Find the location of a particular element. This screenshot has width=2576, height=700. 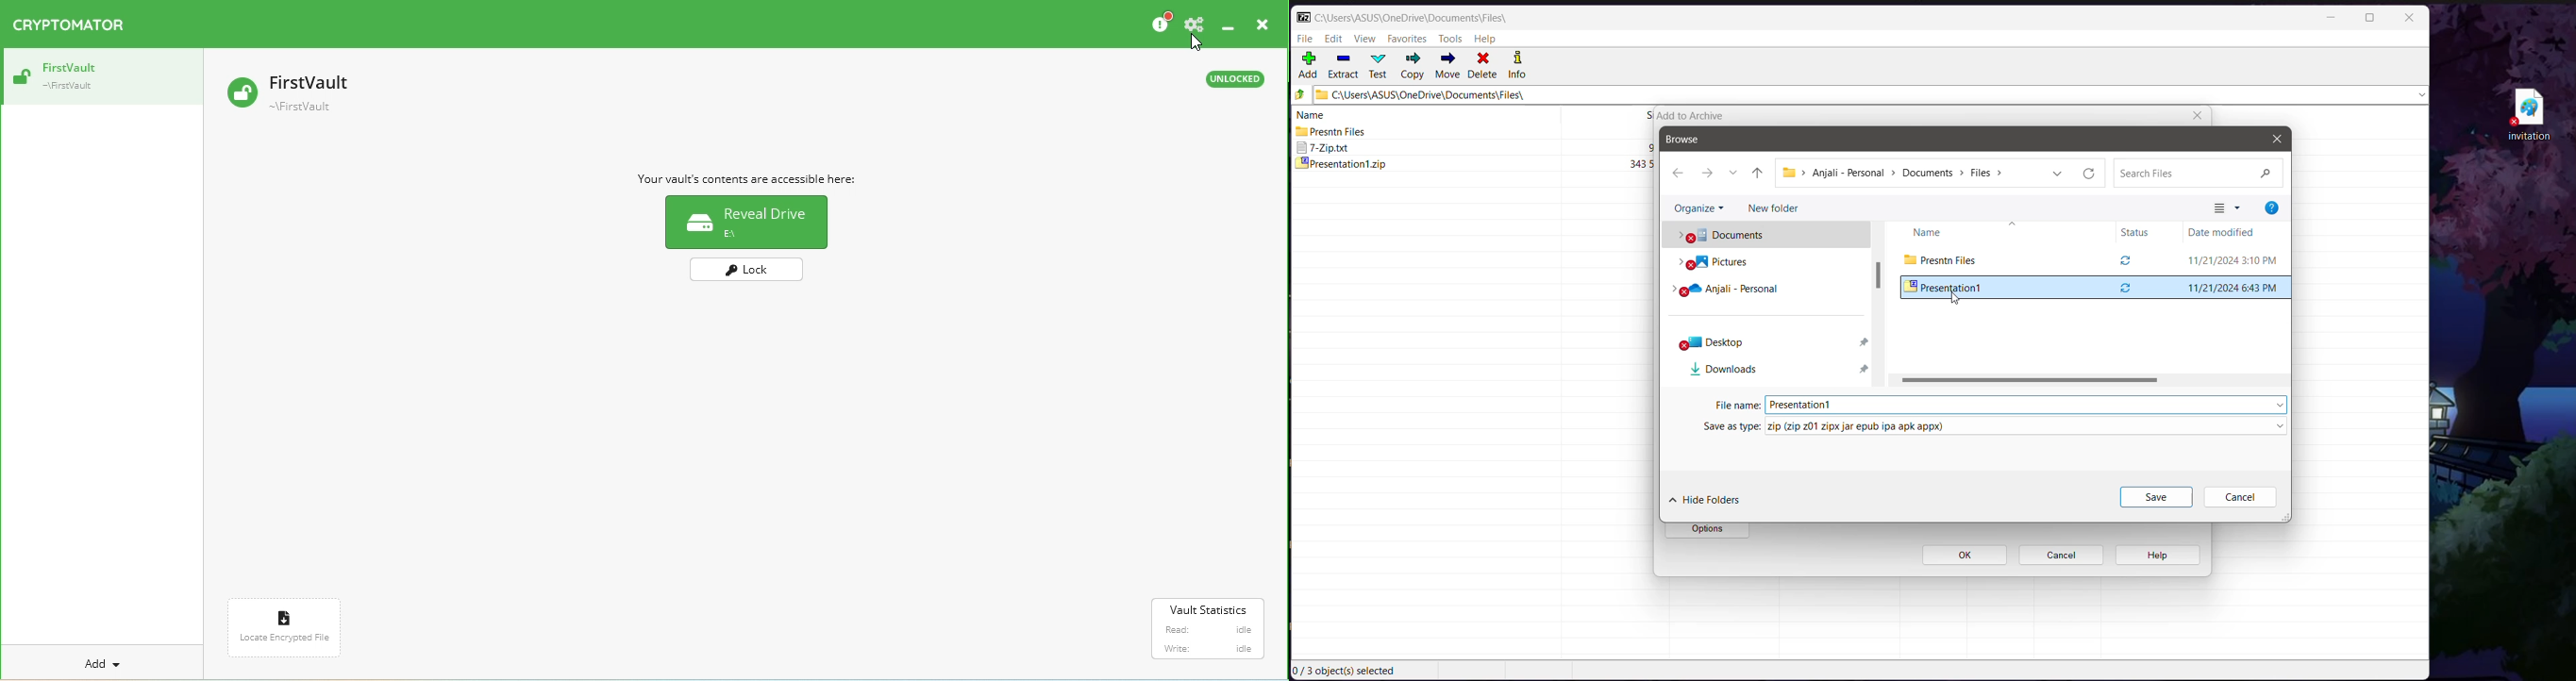

File Name is located at coordinates (1736, 406).